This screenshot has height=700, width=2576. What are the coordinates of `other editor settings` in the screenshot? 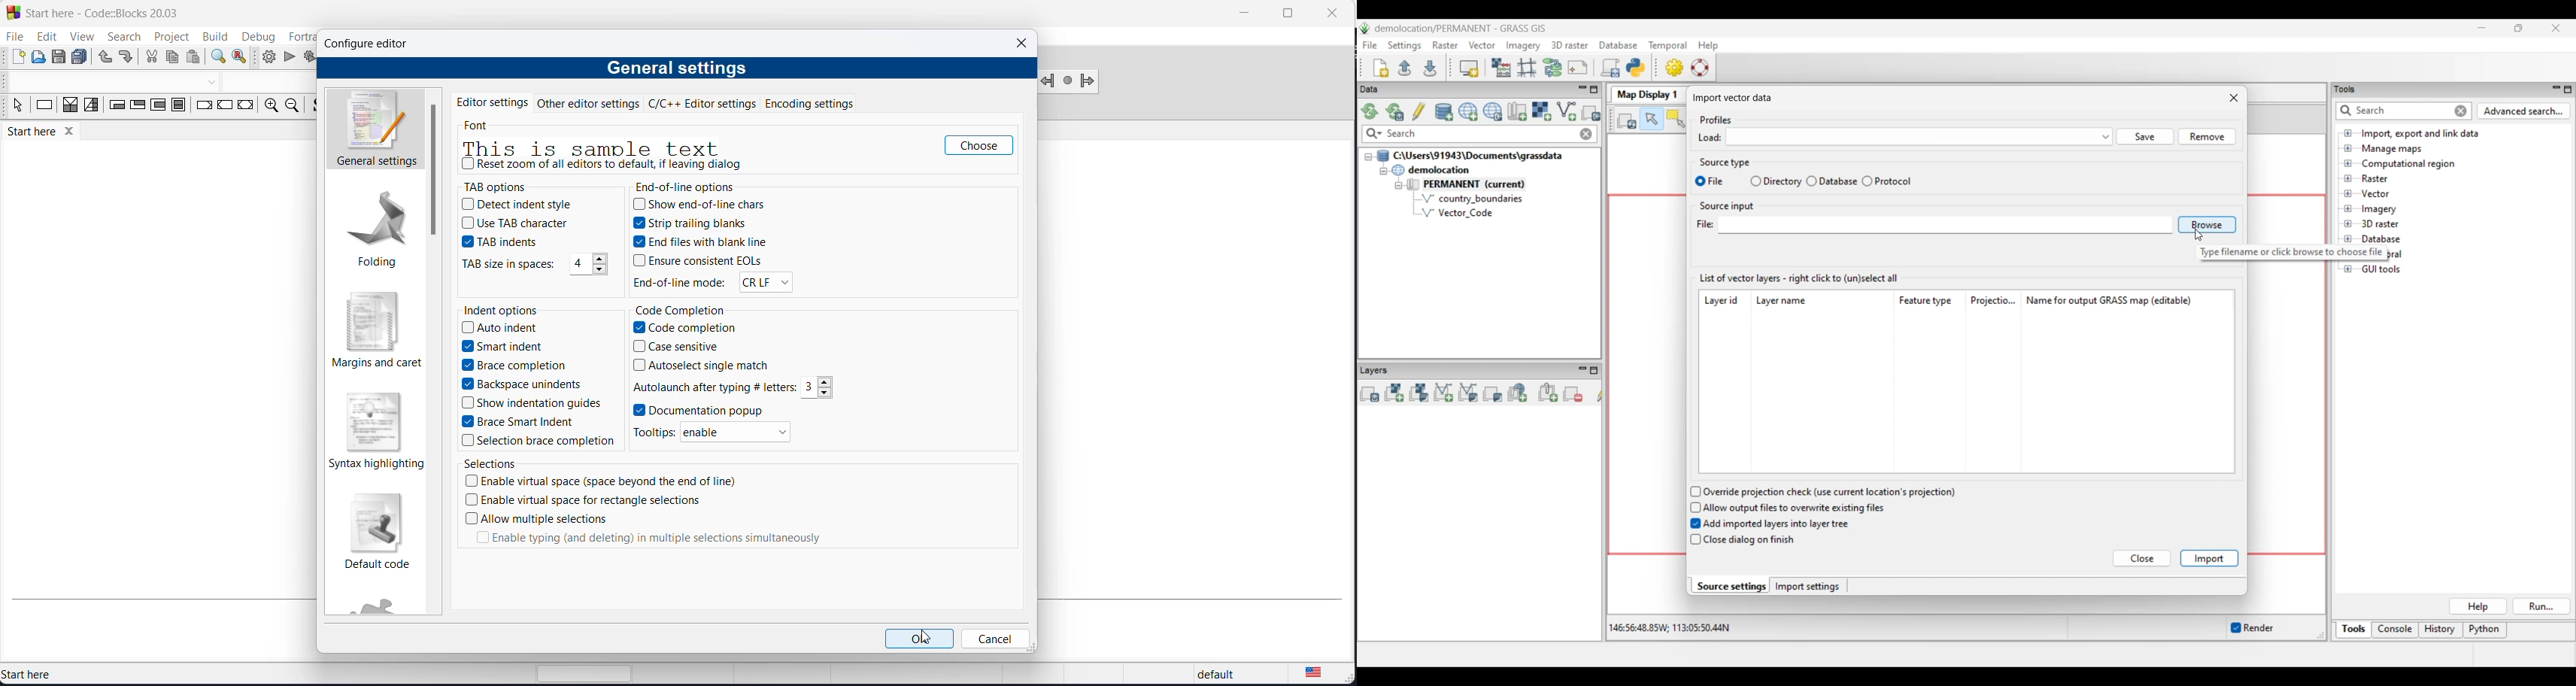 It's located at (591, 103).